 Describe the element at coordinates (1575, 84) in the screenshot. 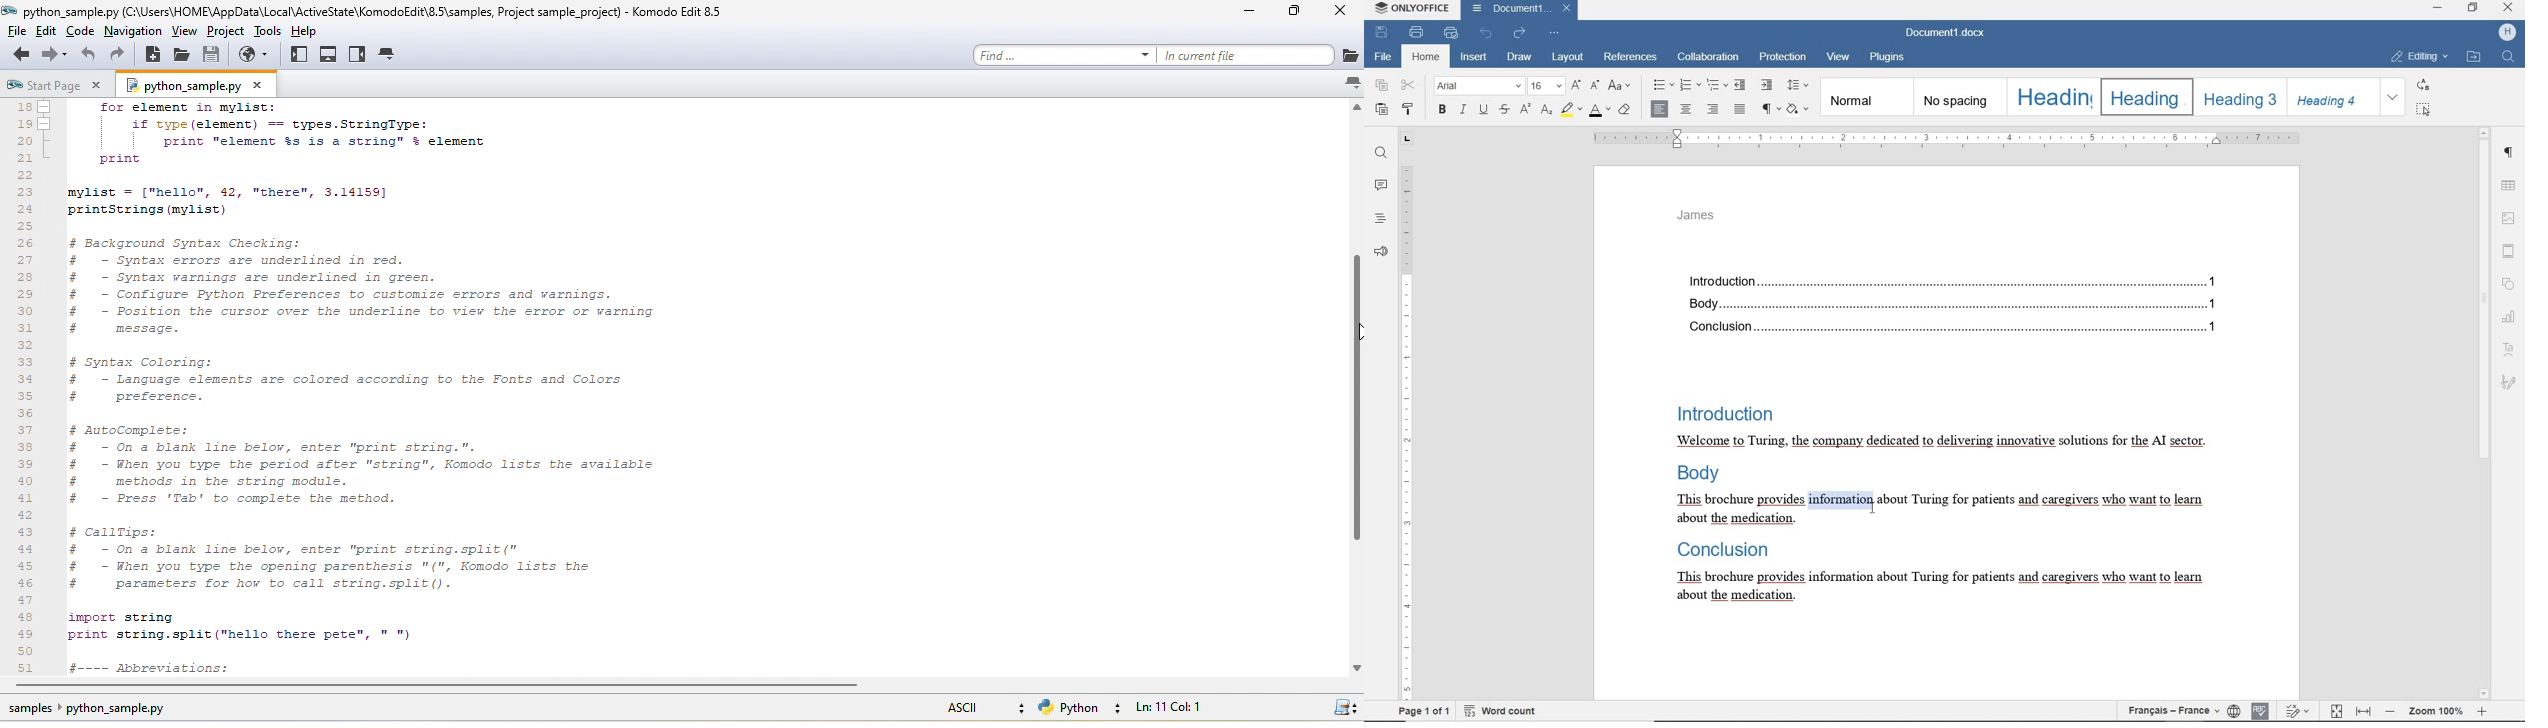

I see `INCREMENT FONT SIZE` at that location.